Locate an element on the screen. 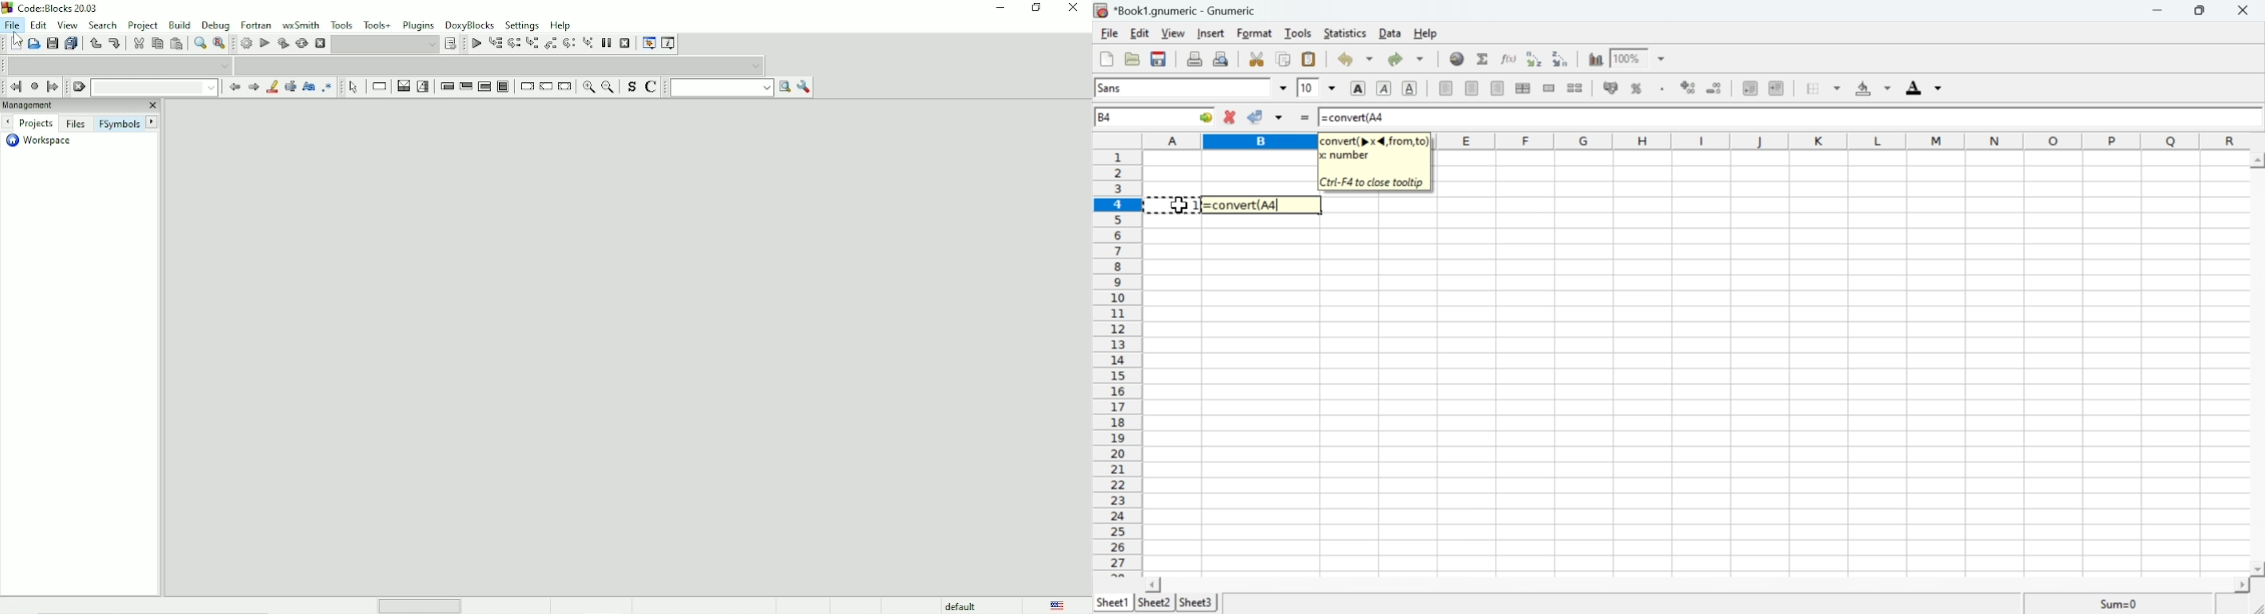 This screenshot has height=616, width=2268. Run is located at coordinates (264, 42).